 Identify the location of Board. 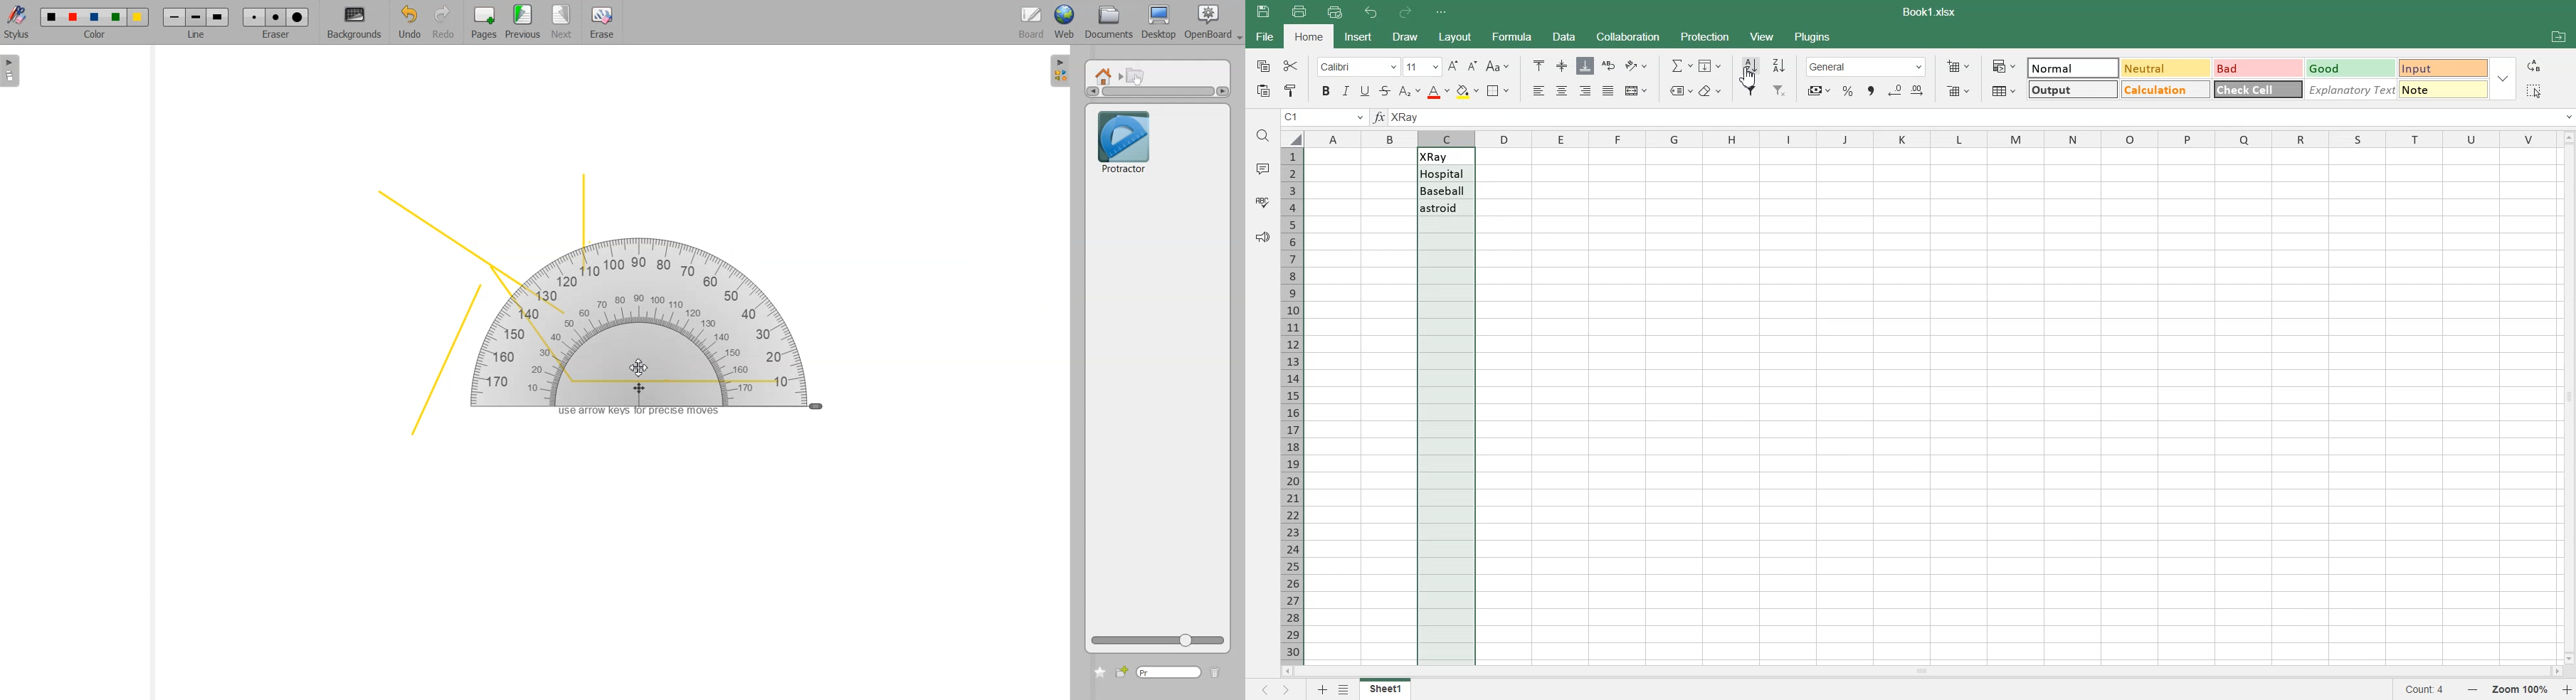
(1032, 23).